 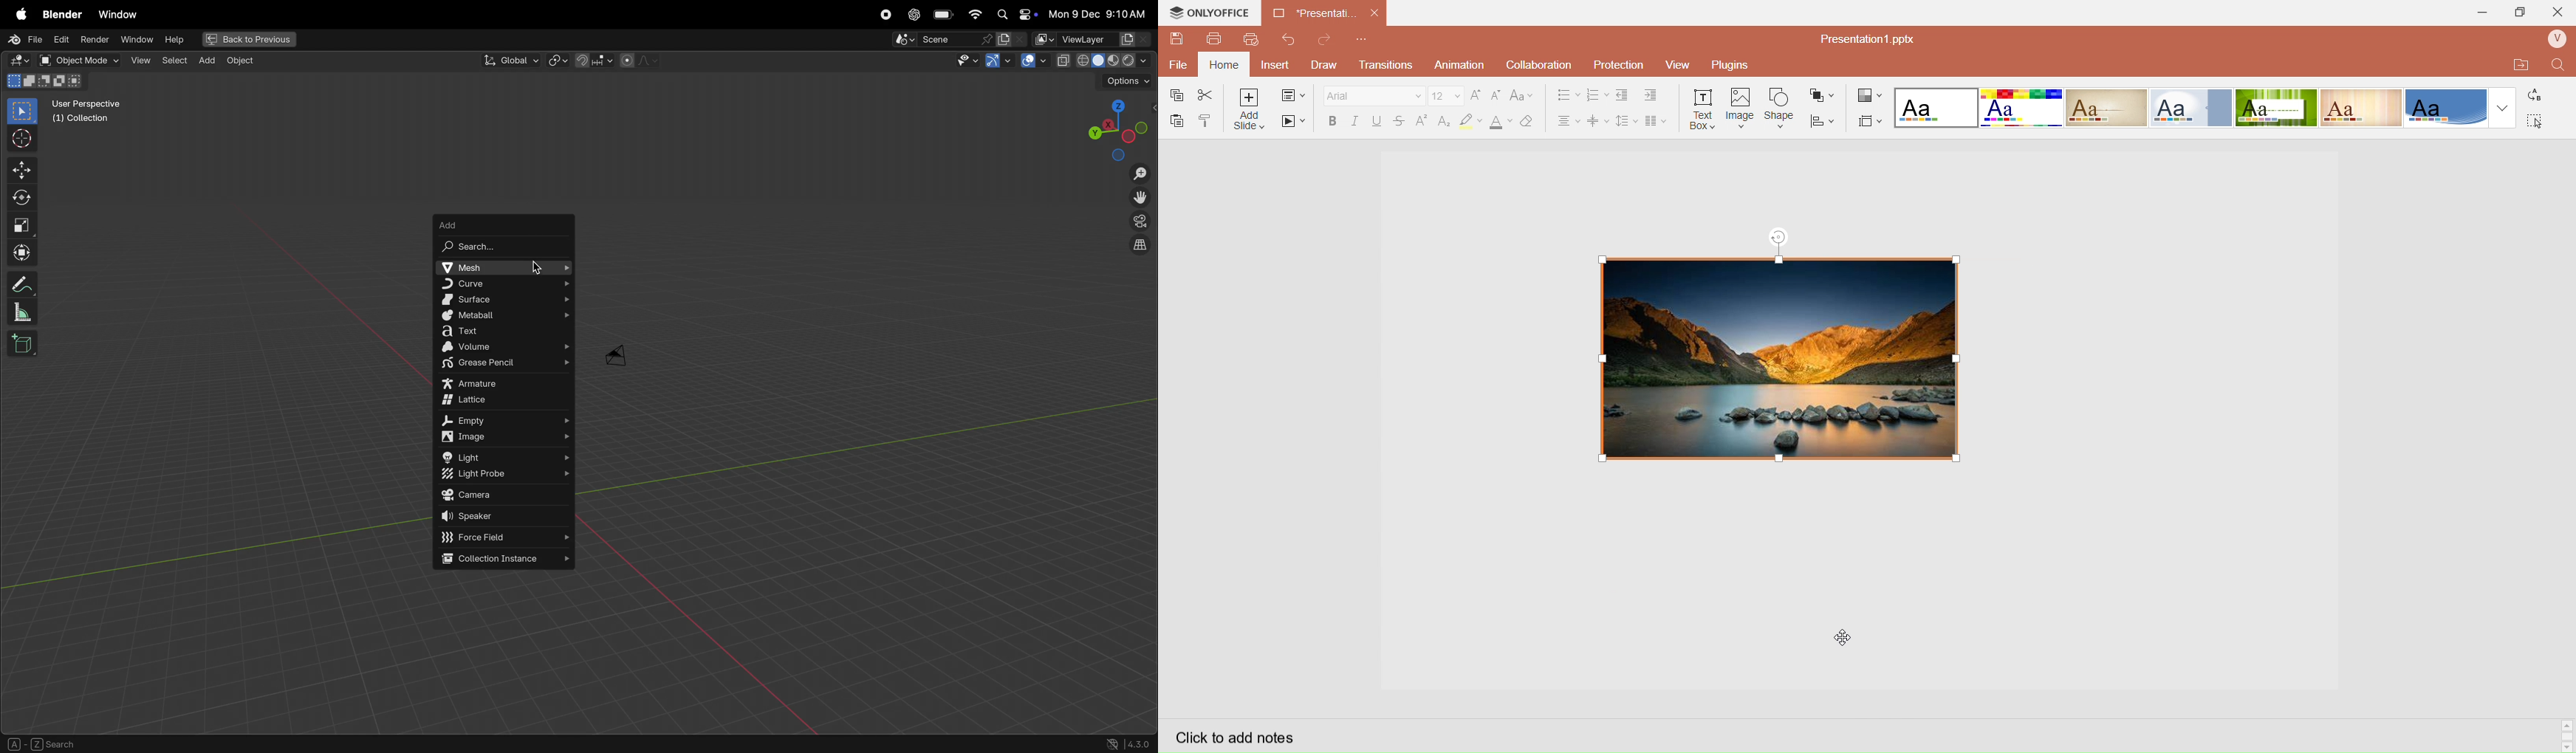 What do you see at coordinates (1276, 66) in the screenshot?
I see `Insert` at bounding box center [1276, 66].